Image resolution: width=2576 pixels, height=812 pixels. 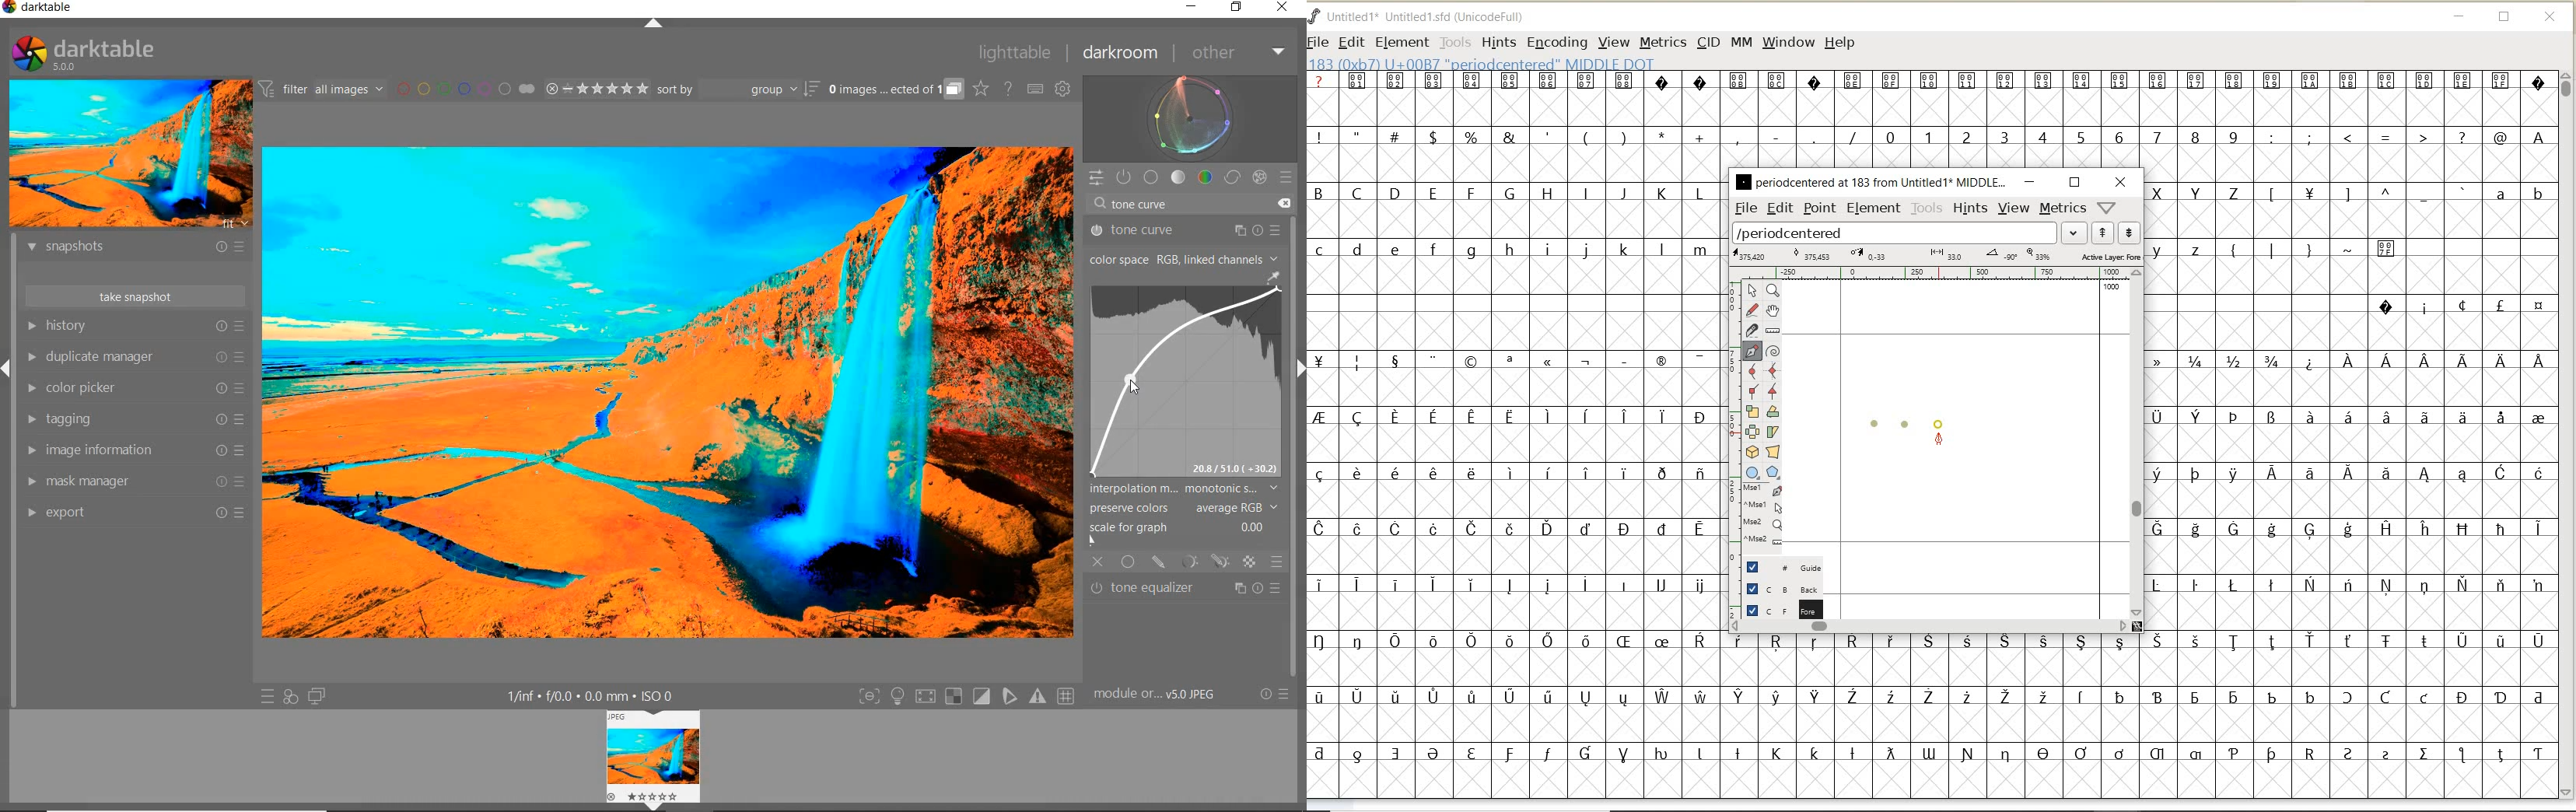 I want to click on WINDOW, so click(x=1788, y=42).